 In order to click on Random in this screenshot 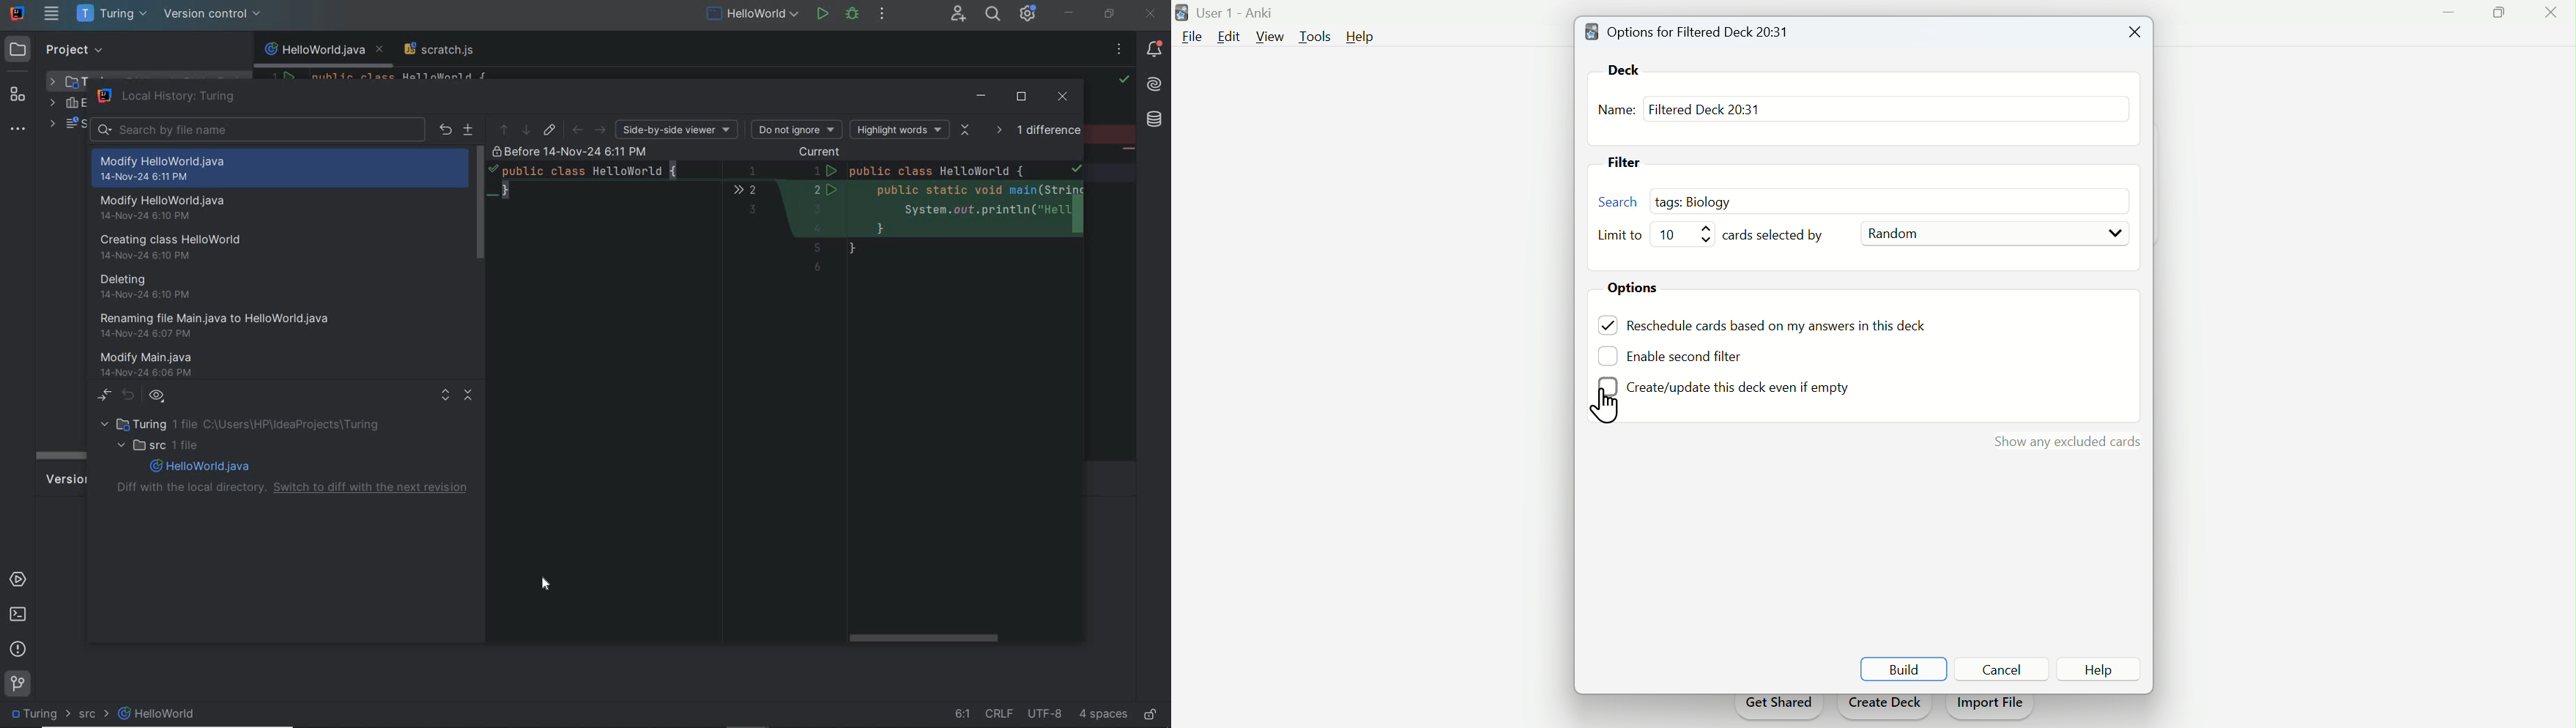, I will do `click(1995, 234)`.